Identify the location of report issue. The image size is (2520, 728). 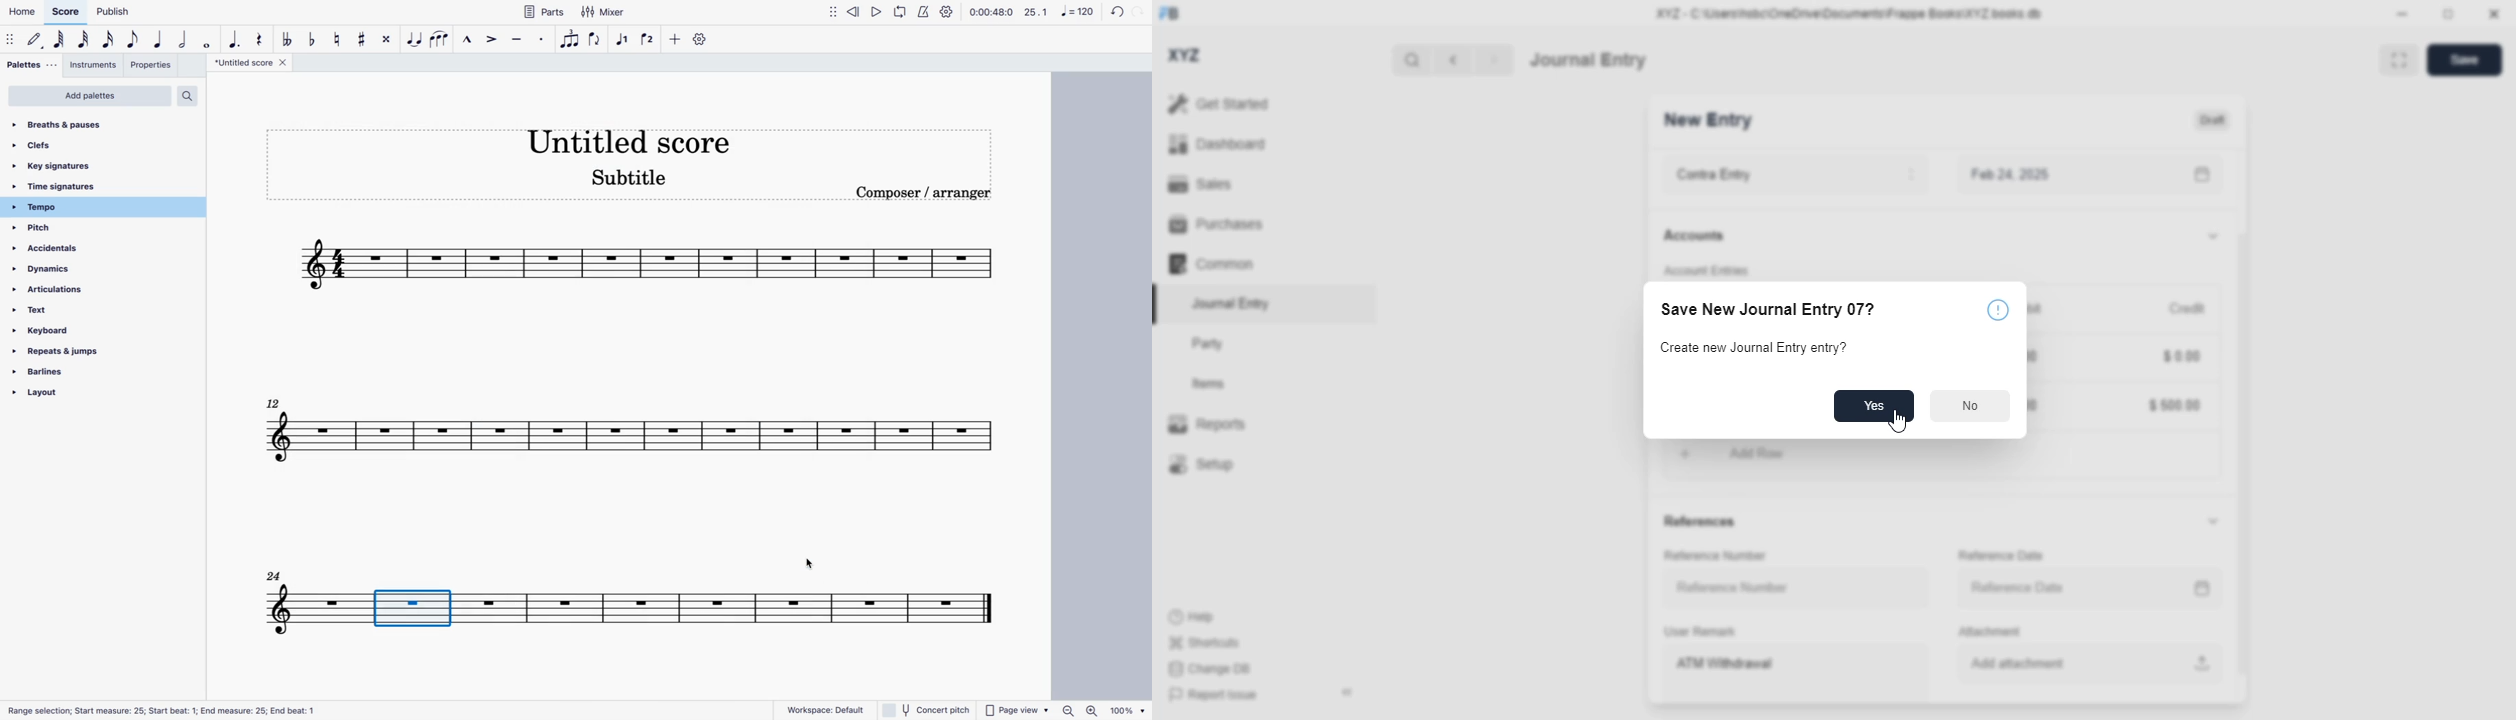
(1213, 694).